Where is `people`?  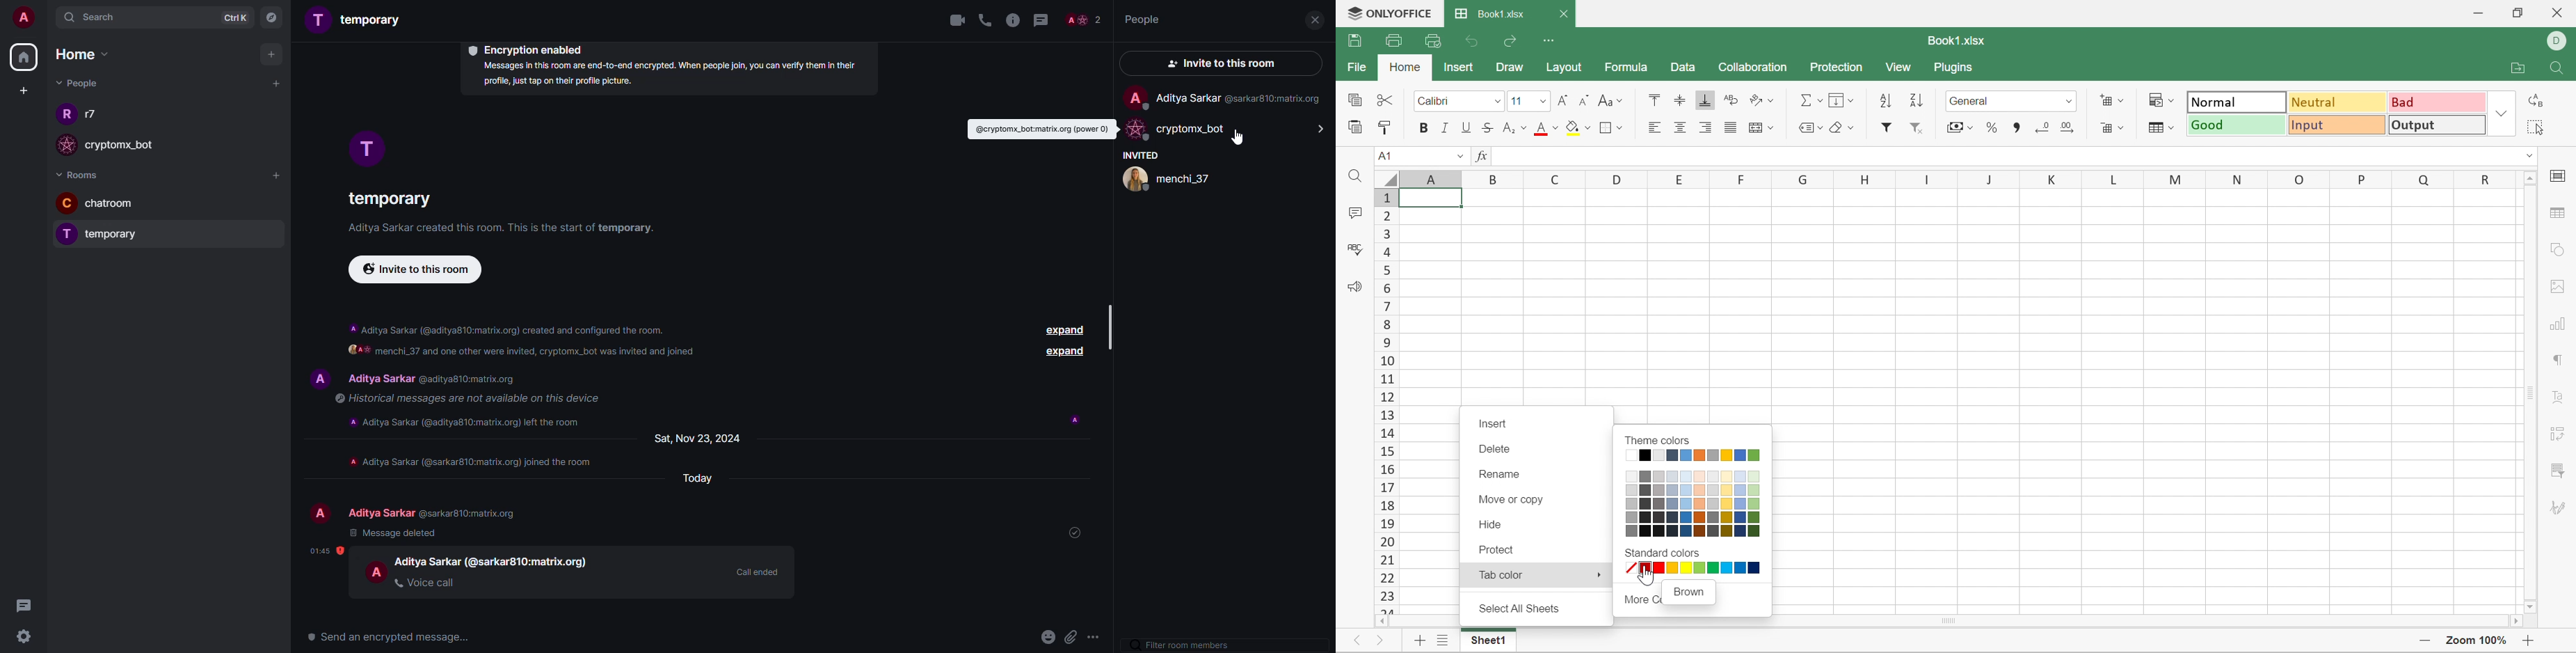
people is located at coordinates (1170, 180).